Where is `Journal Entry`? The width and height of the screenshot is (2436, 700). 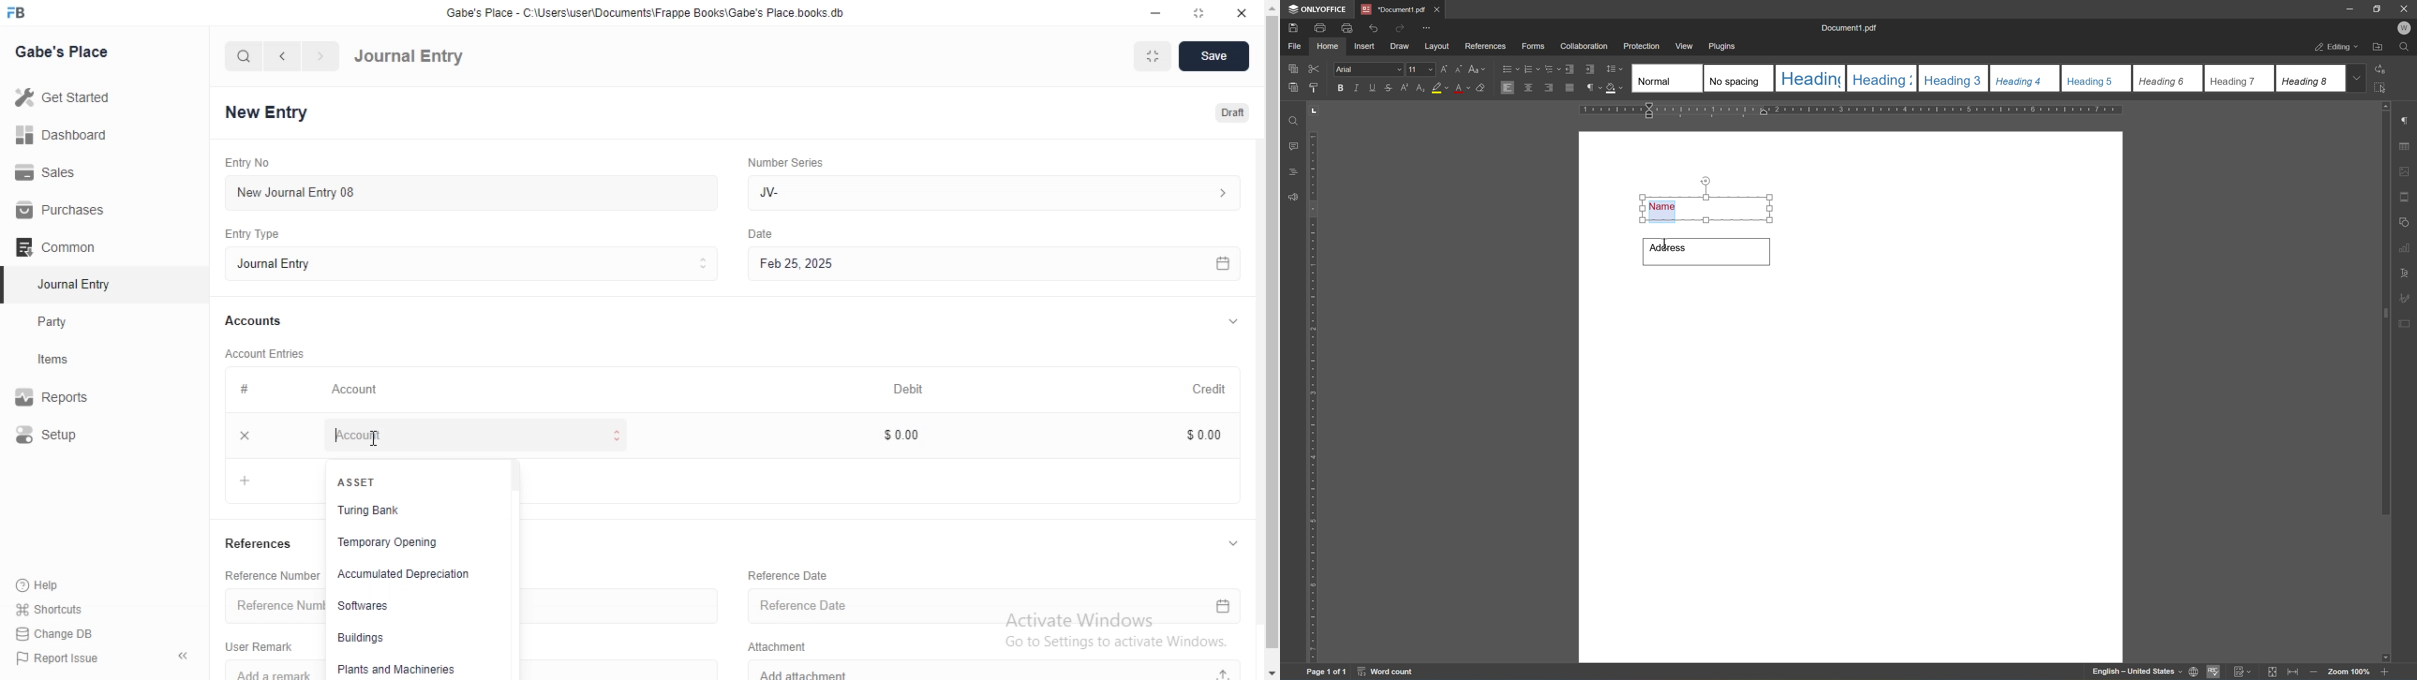 Journal Entry is located at coordinates (474, 265).